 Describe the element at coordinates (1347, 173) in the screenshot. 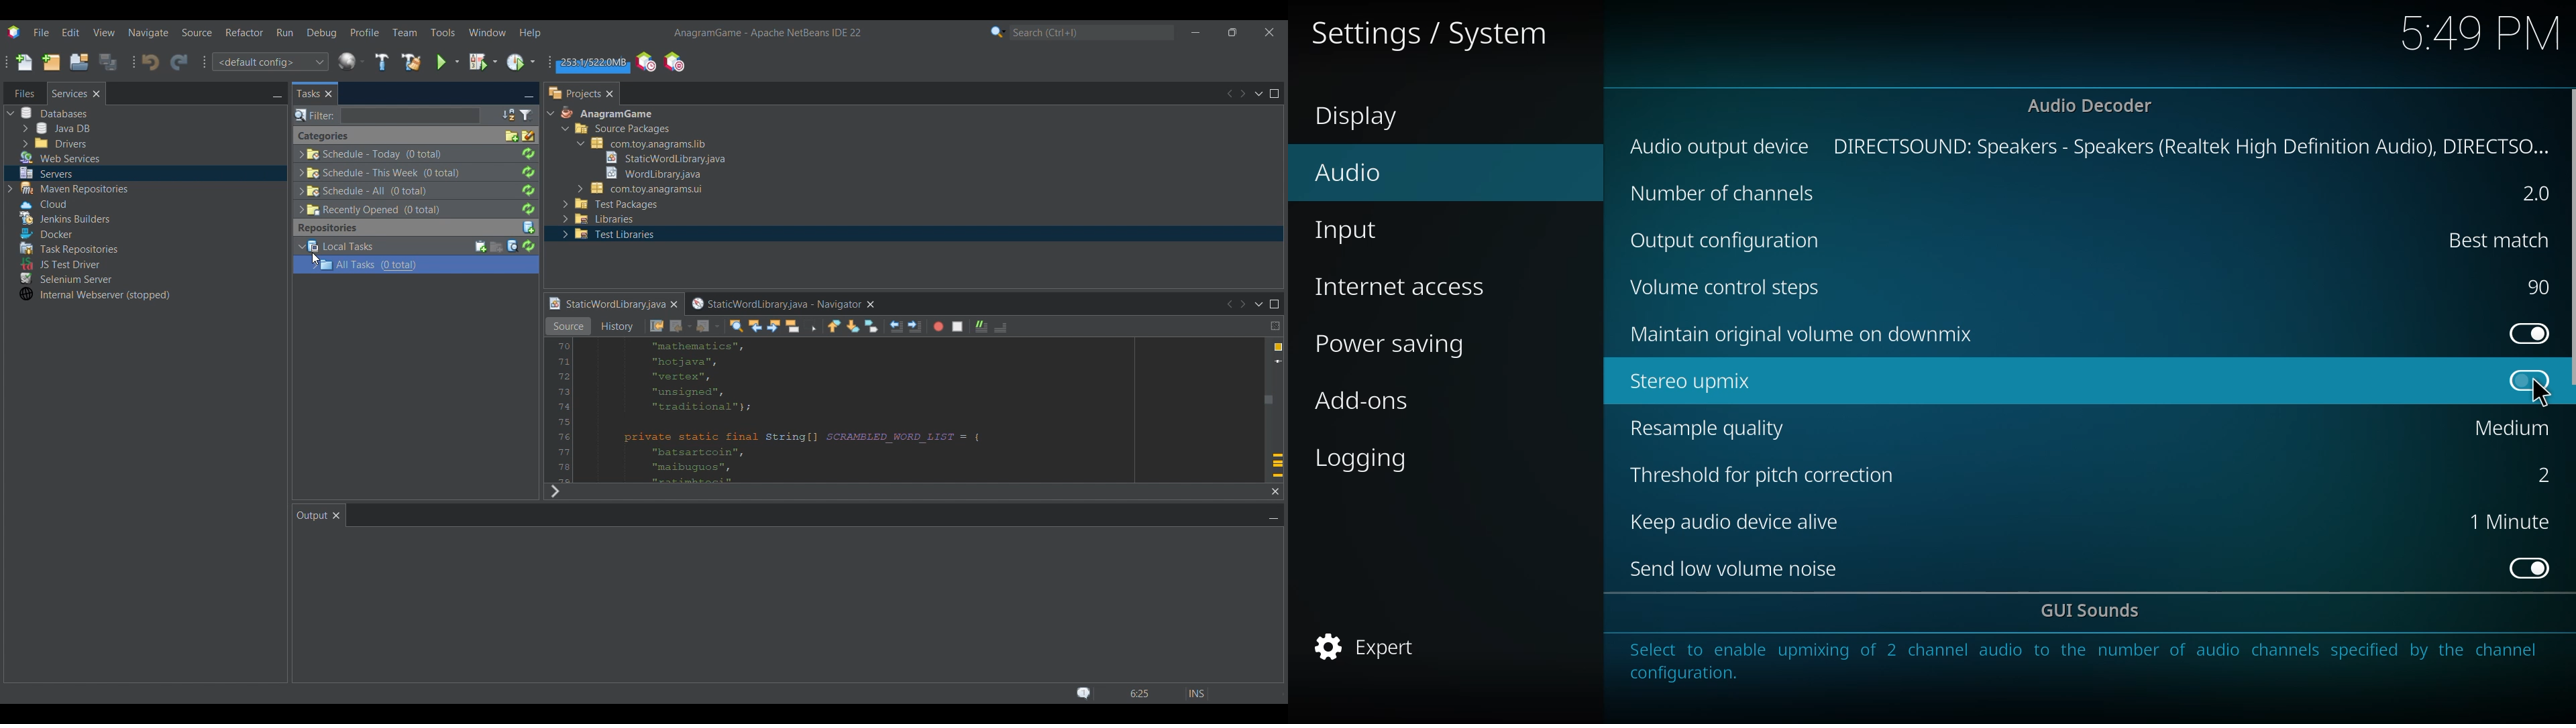

I see `audio` at that location.